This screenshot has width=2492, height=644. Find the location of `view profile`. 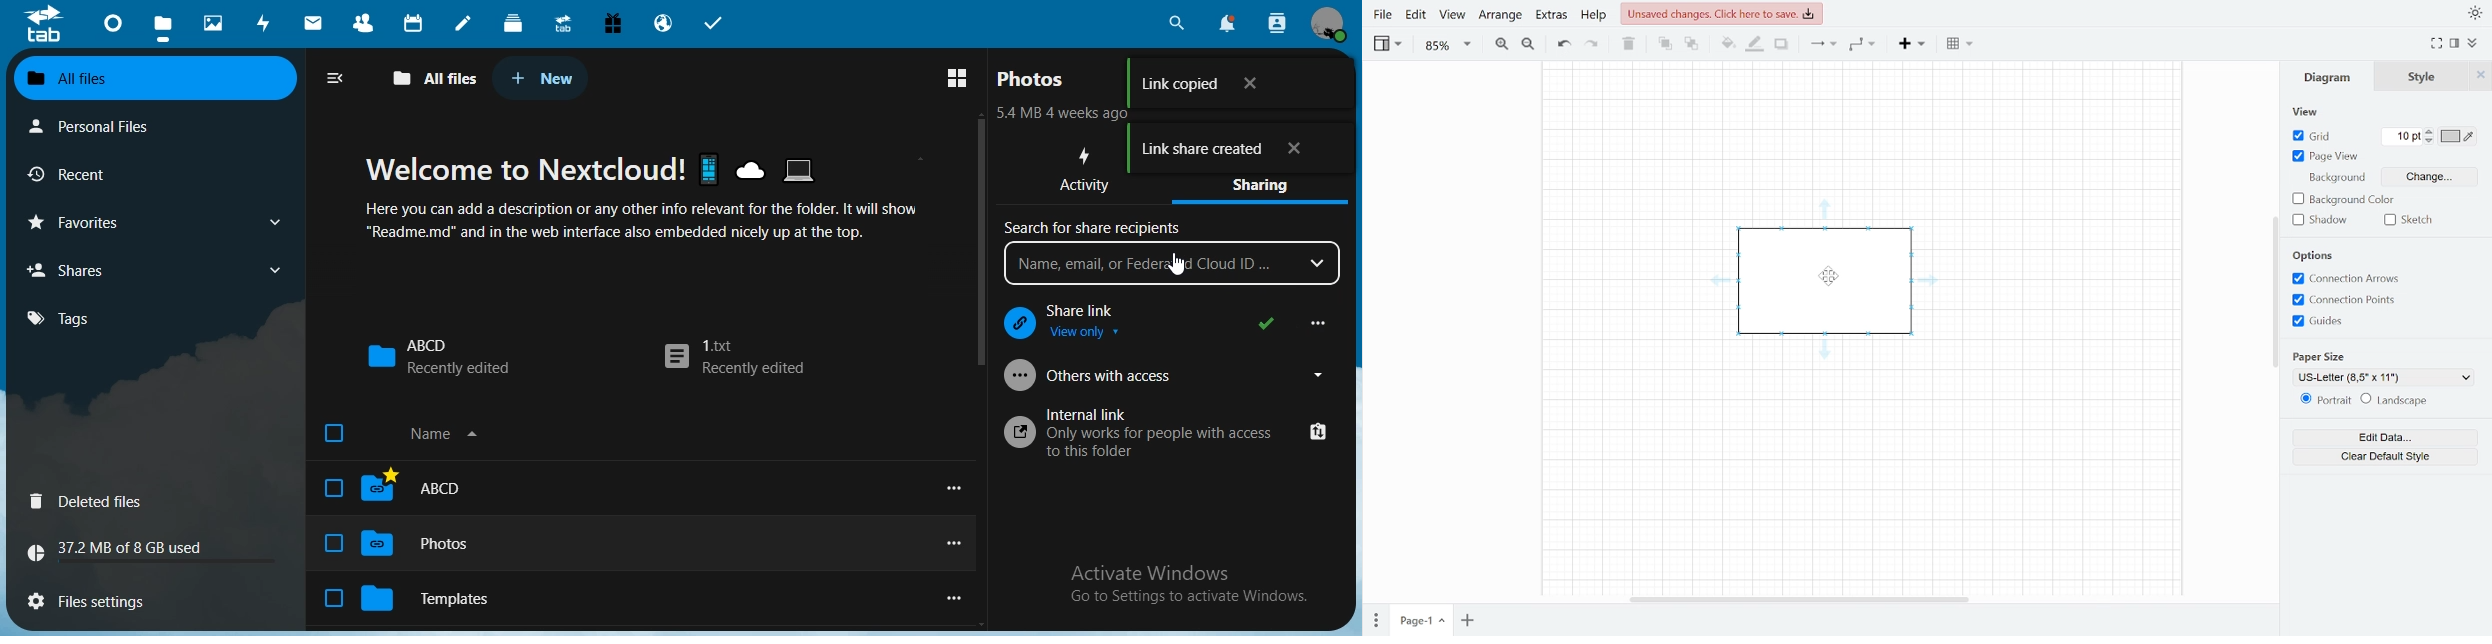

view profile is located at coordinates (1334, 24).